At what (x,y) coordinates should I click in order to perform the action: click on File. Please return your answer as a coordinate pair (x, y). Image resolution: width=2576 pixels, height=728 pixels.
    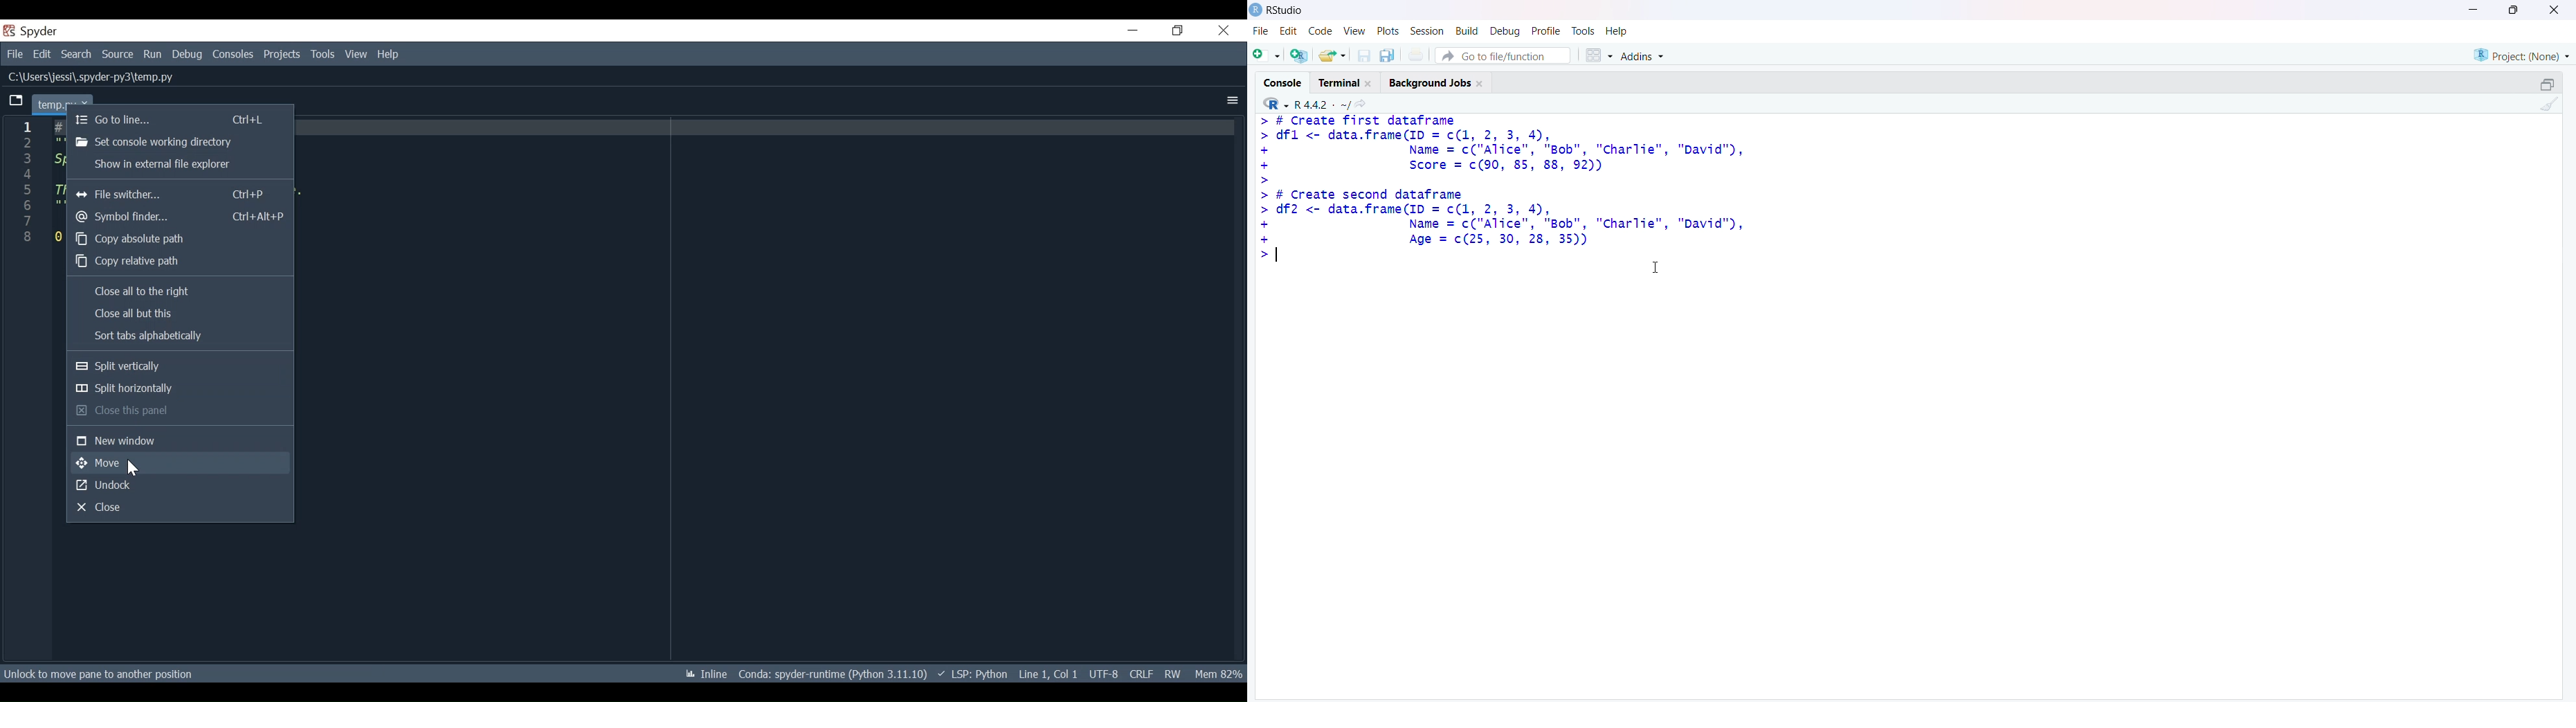
    Looking at the image, I should click on (14, 54).